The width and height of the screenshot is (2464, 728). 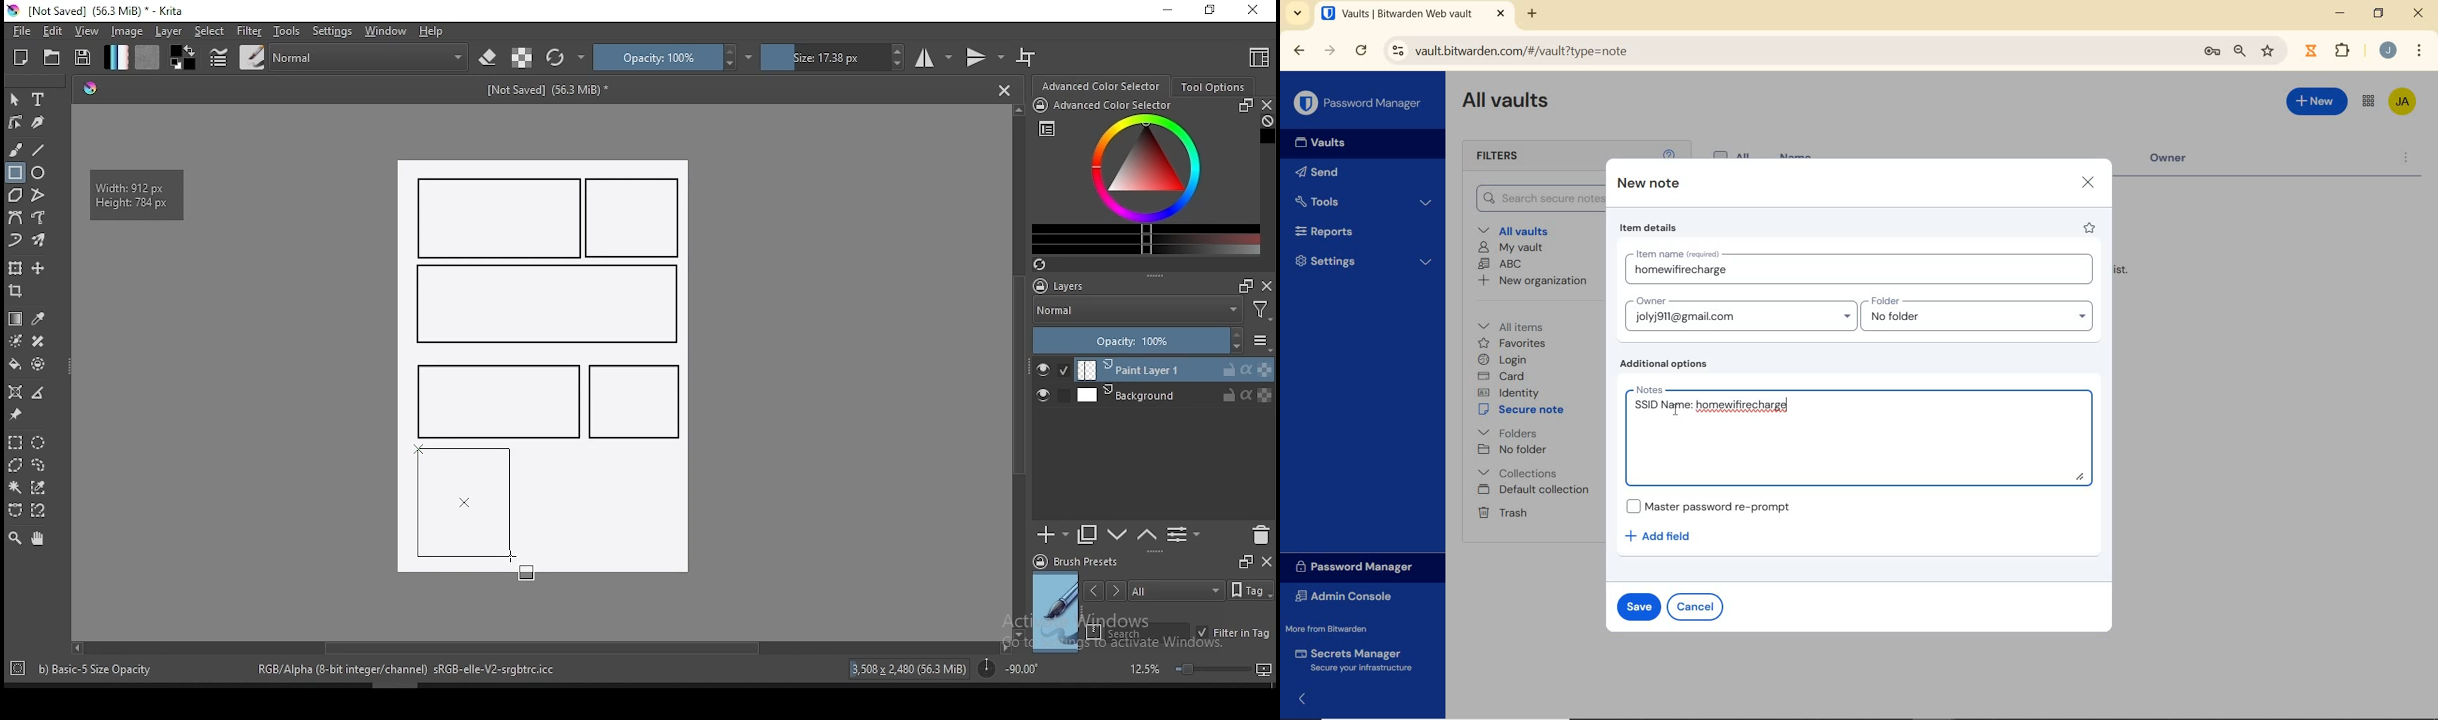 What do you see at coordinates (2091, 228) in the screenshot?
I see `favorite` at bounding box center [2091, 228].